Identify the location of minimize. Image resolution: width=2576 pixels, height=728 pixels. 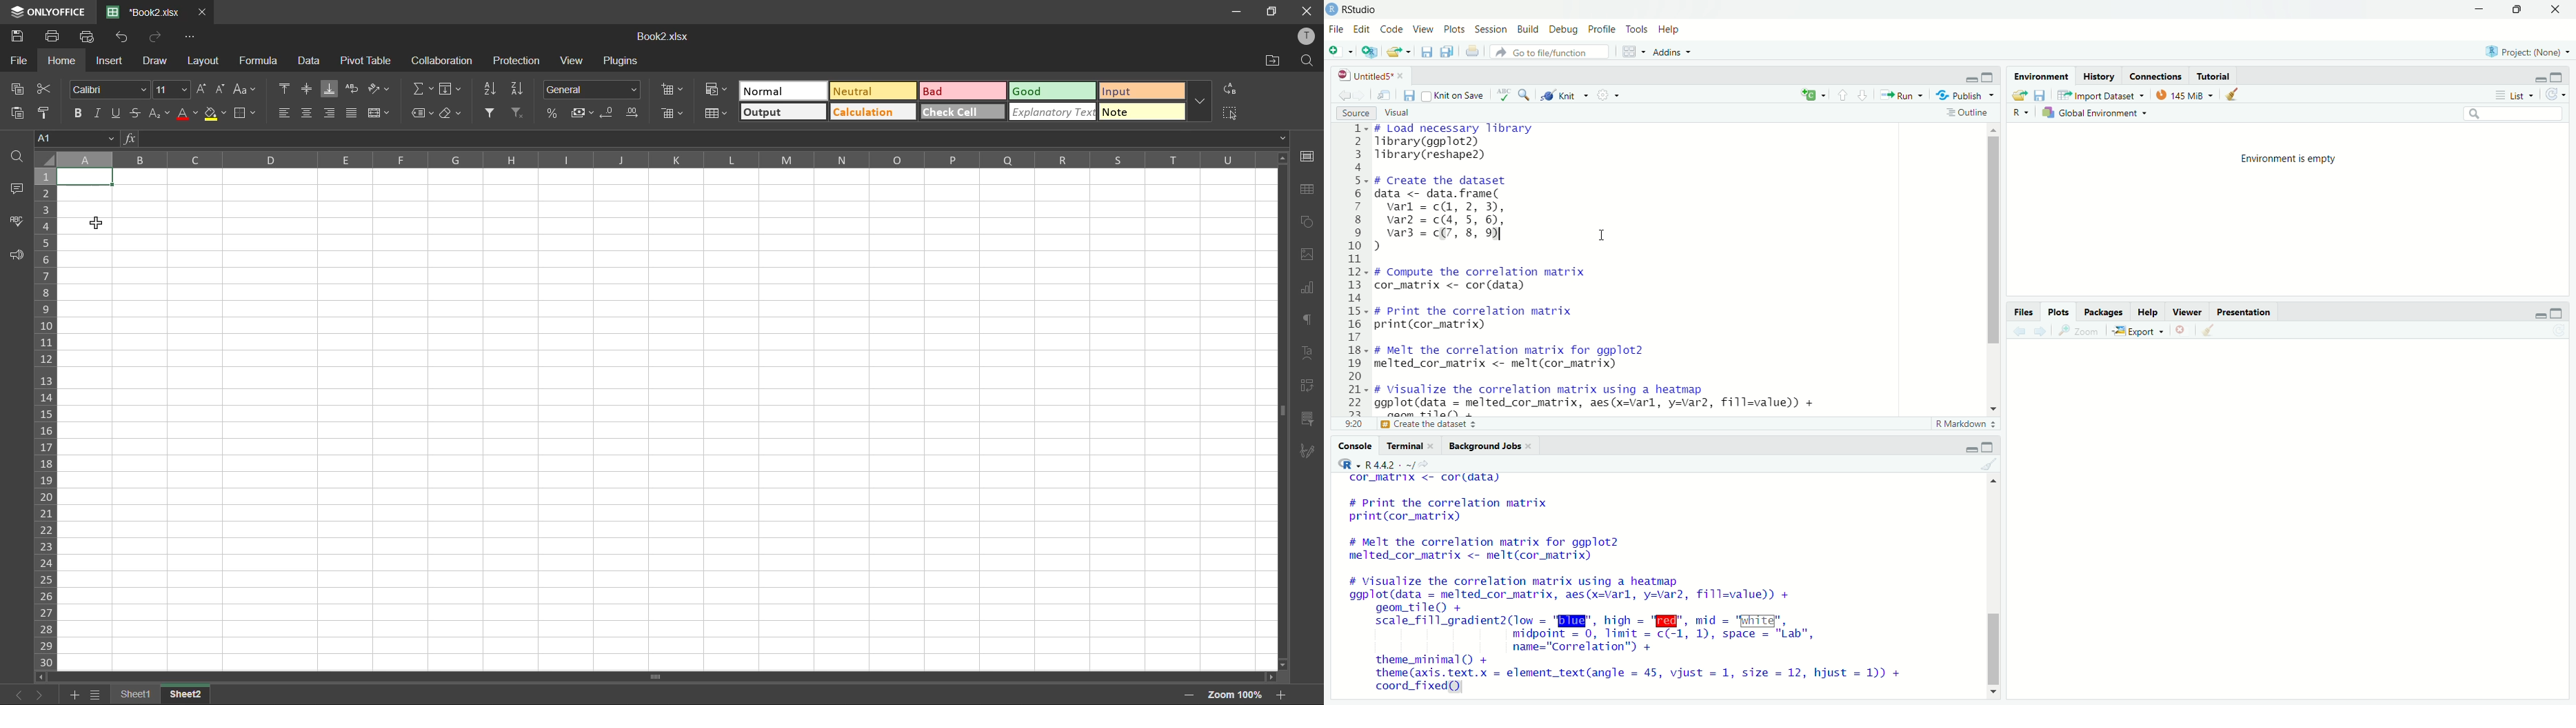
(2542, 314).